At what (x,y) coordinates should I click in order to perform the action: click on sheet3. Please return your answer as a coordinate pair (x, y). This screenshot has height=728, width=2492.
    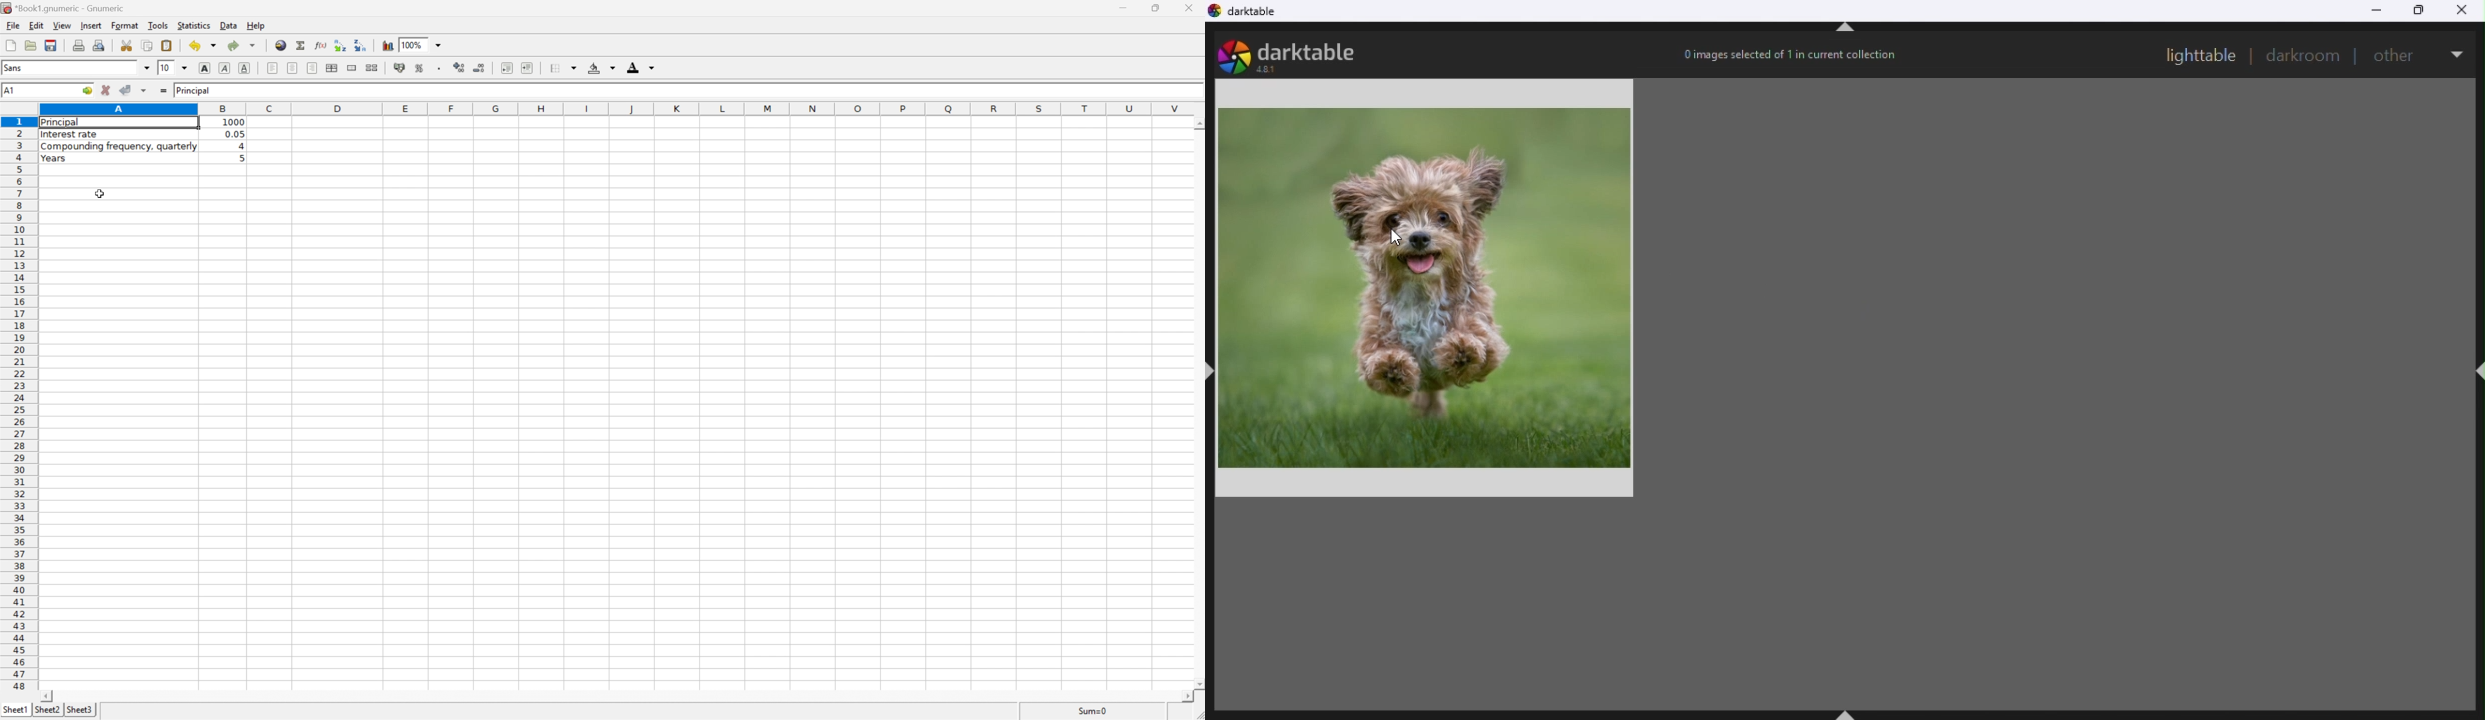
    Looking at the image, I should click on (80, 709).